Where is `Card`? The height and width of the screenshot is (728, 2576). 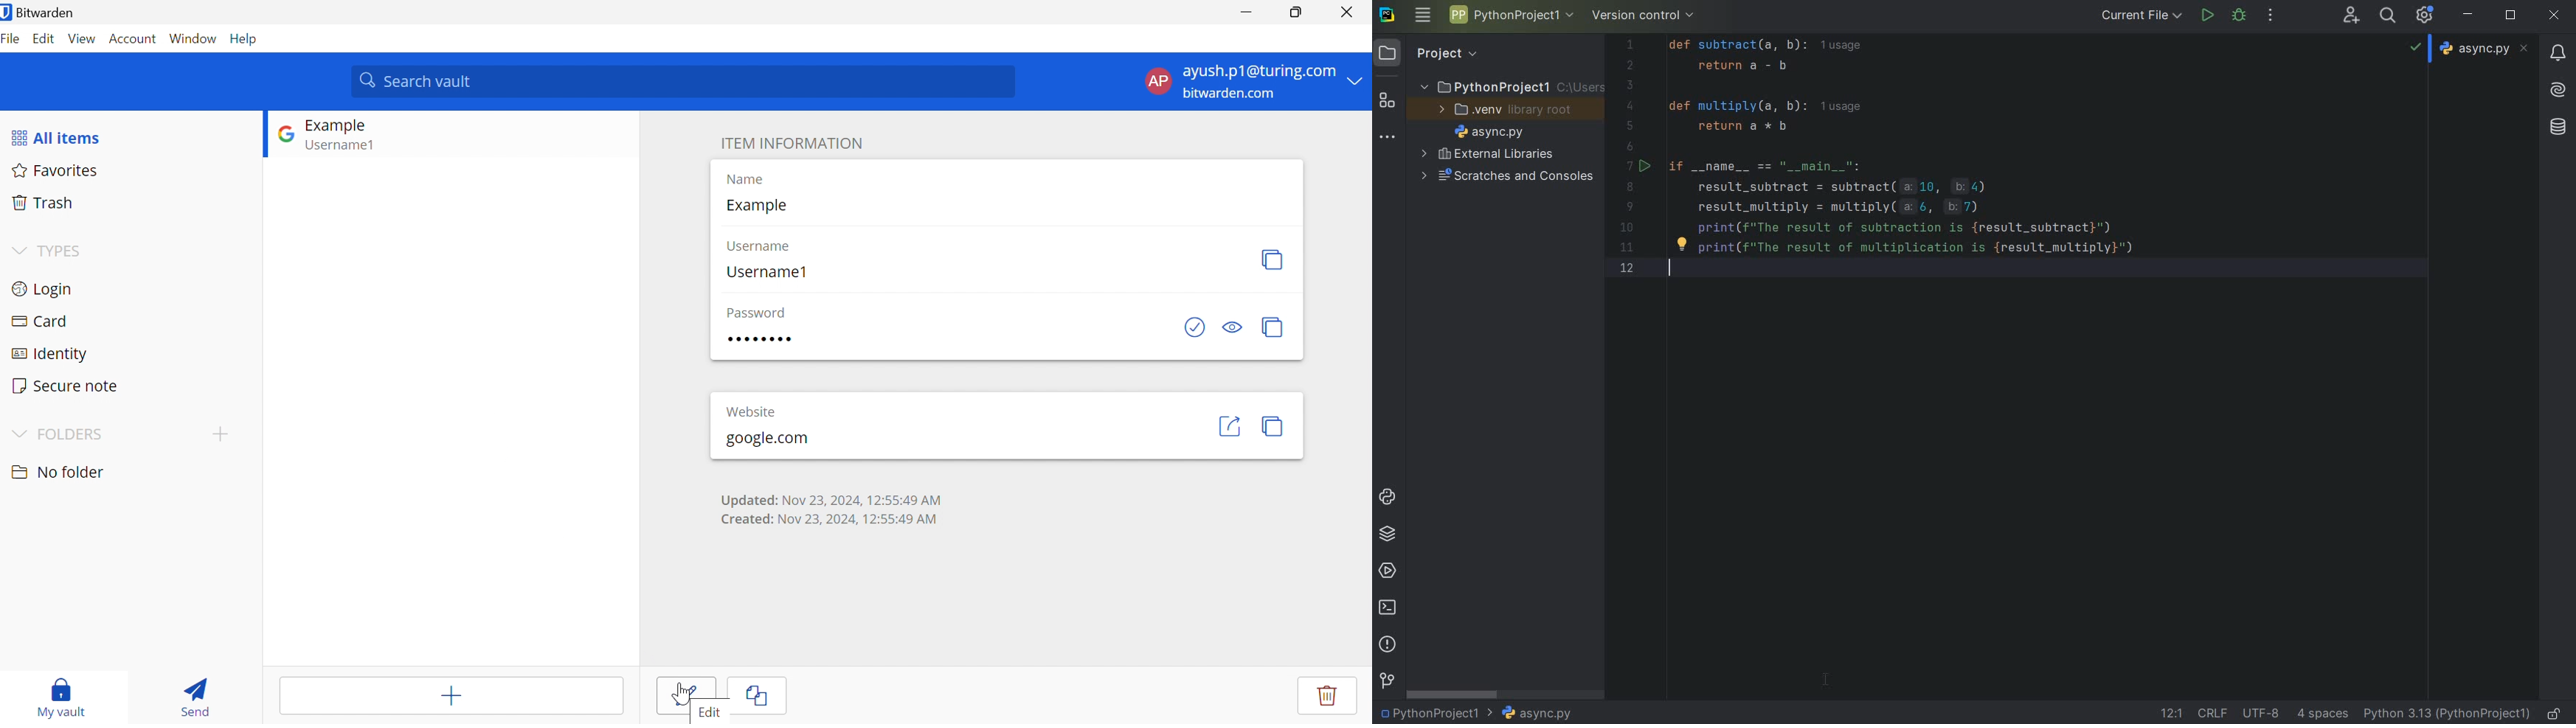 Card is located at coordinates (40, 320).